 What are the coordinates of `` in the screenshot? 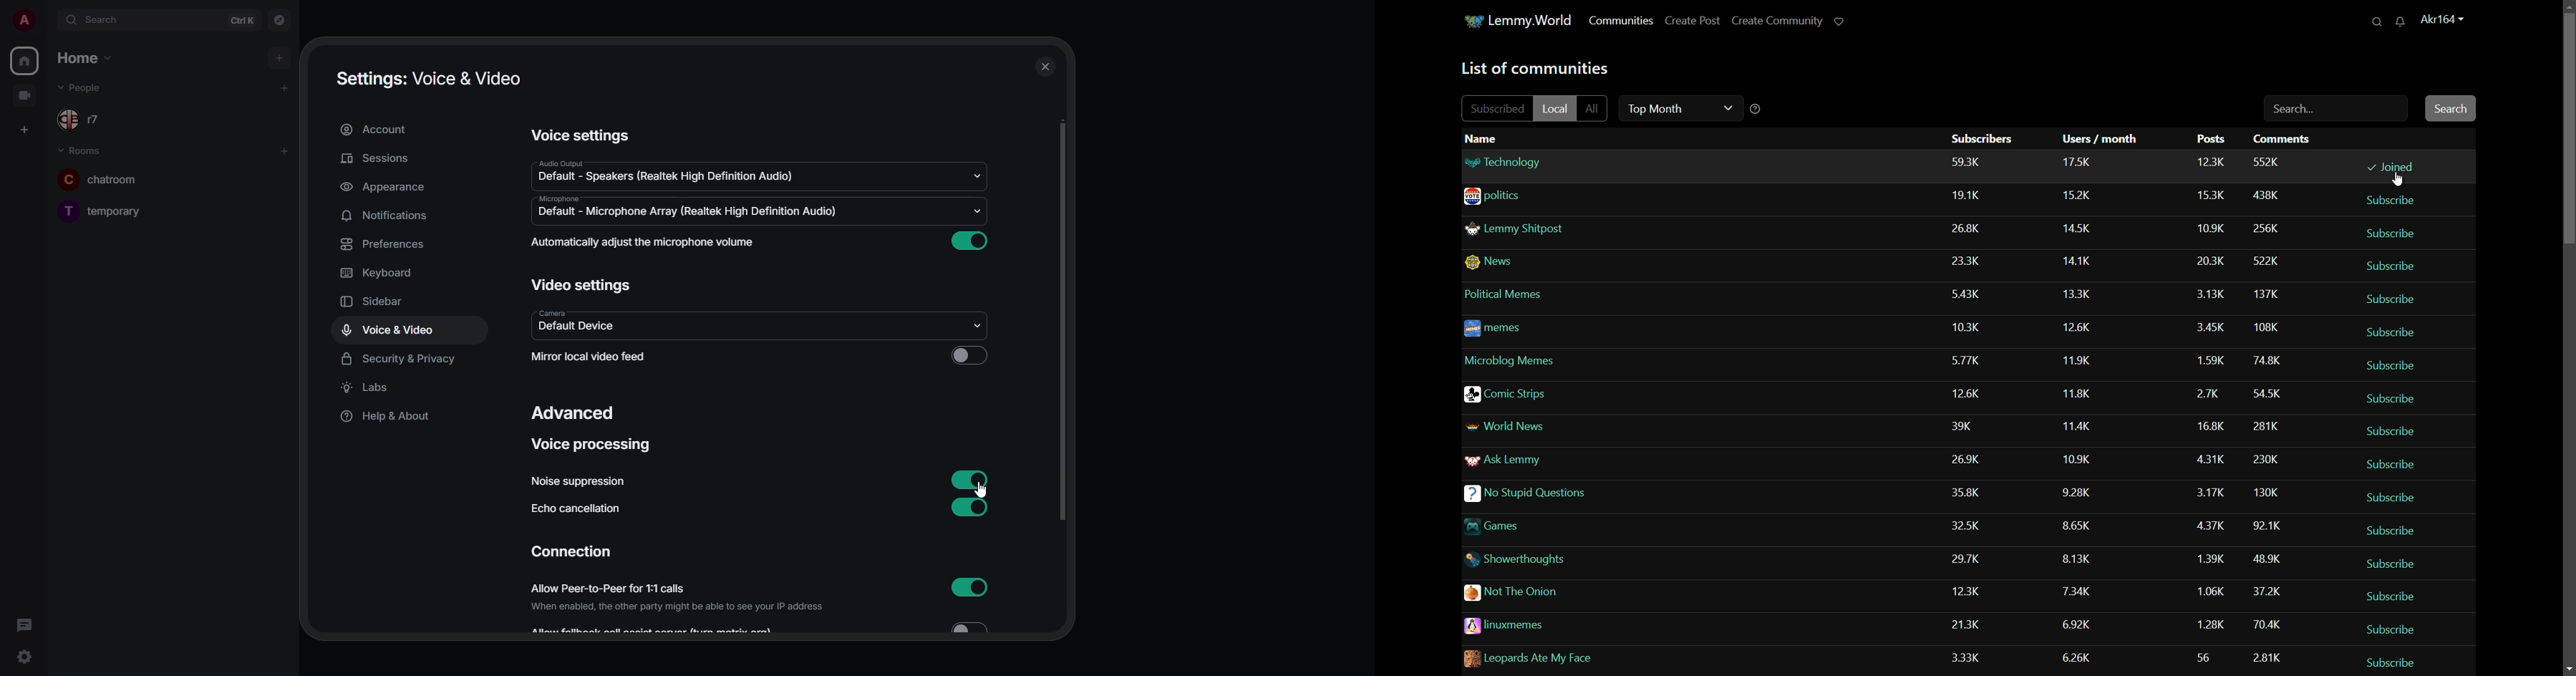 It's located at (1585, 497).